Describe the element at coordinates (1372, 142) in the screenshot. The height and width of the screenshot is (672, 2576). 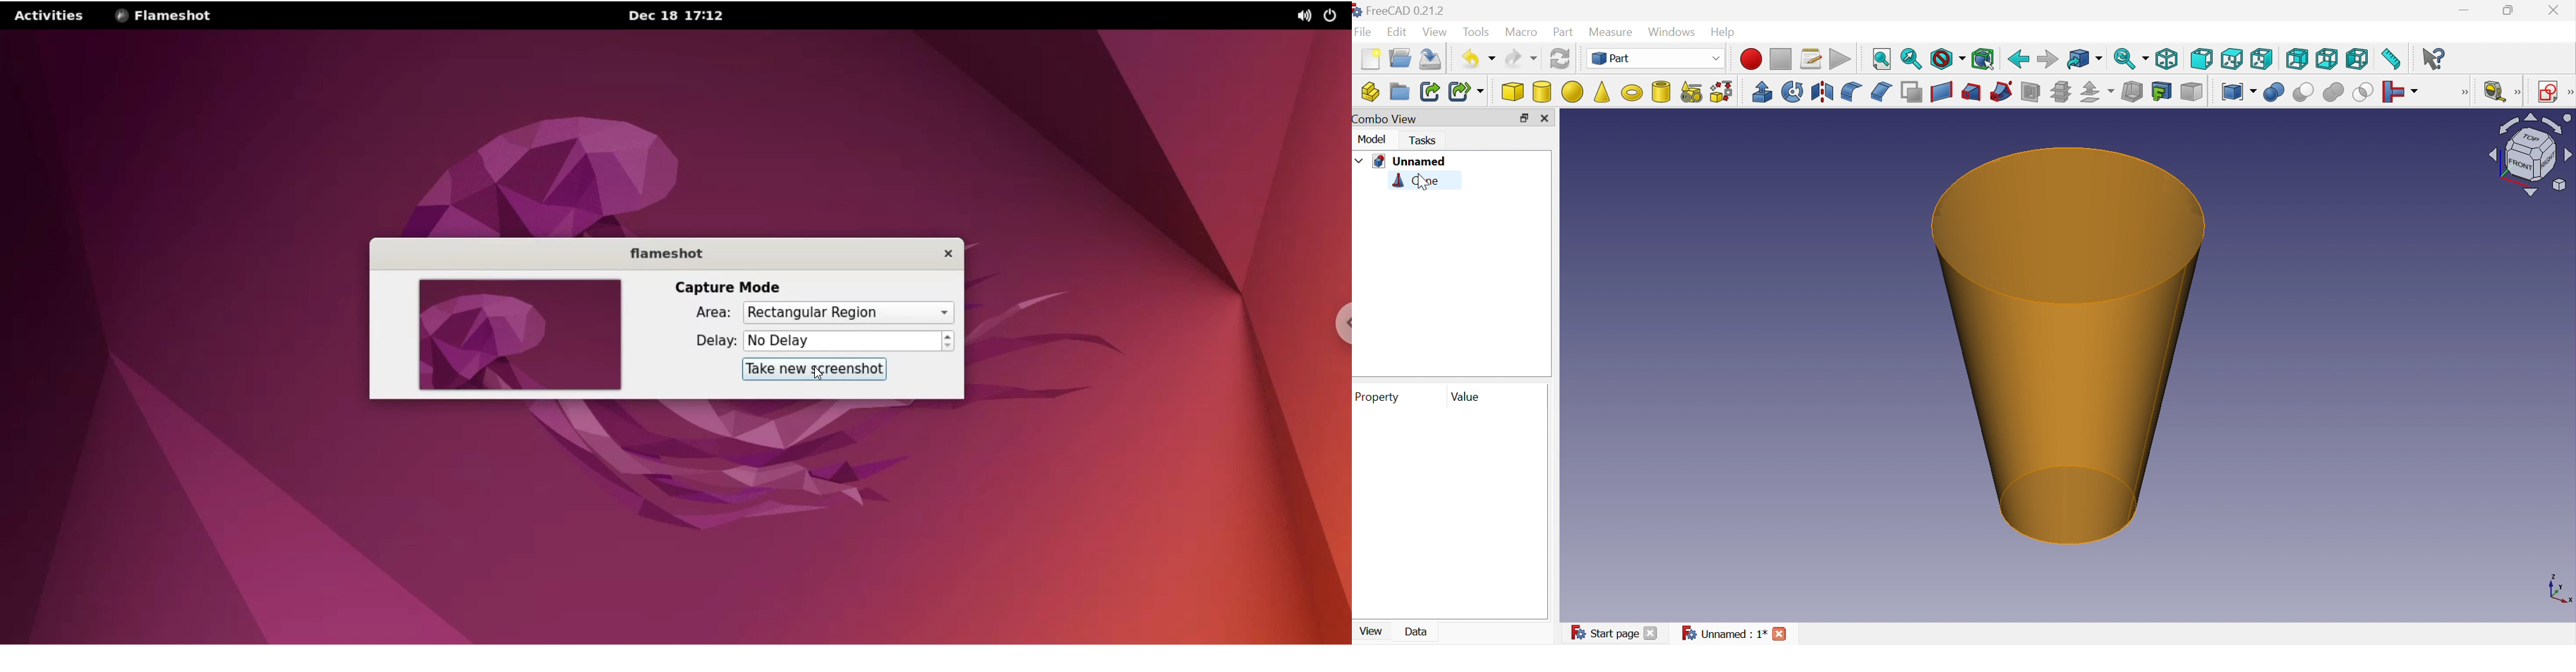
I see `Model` at that location.